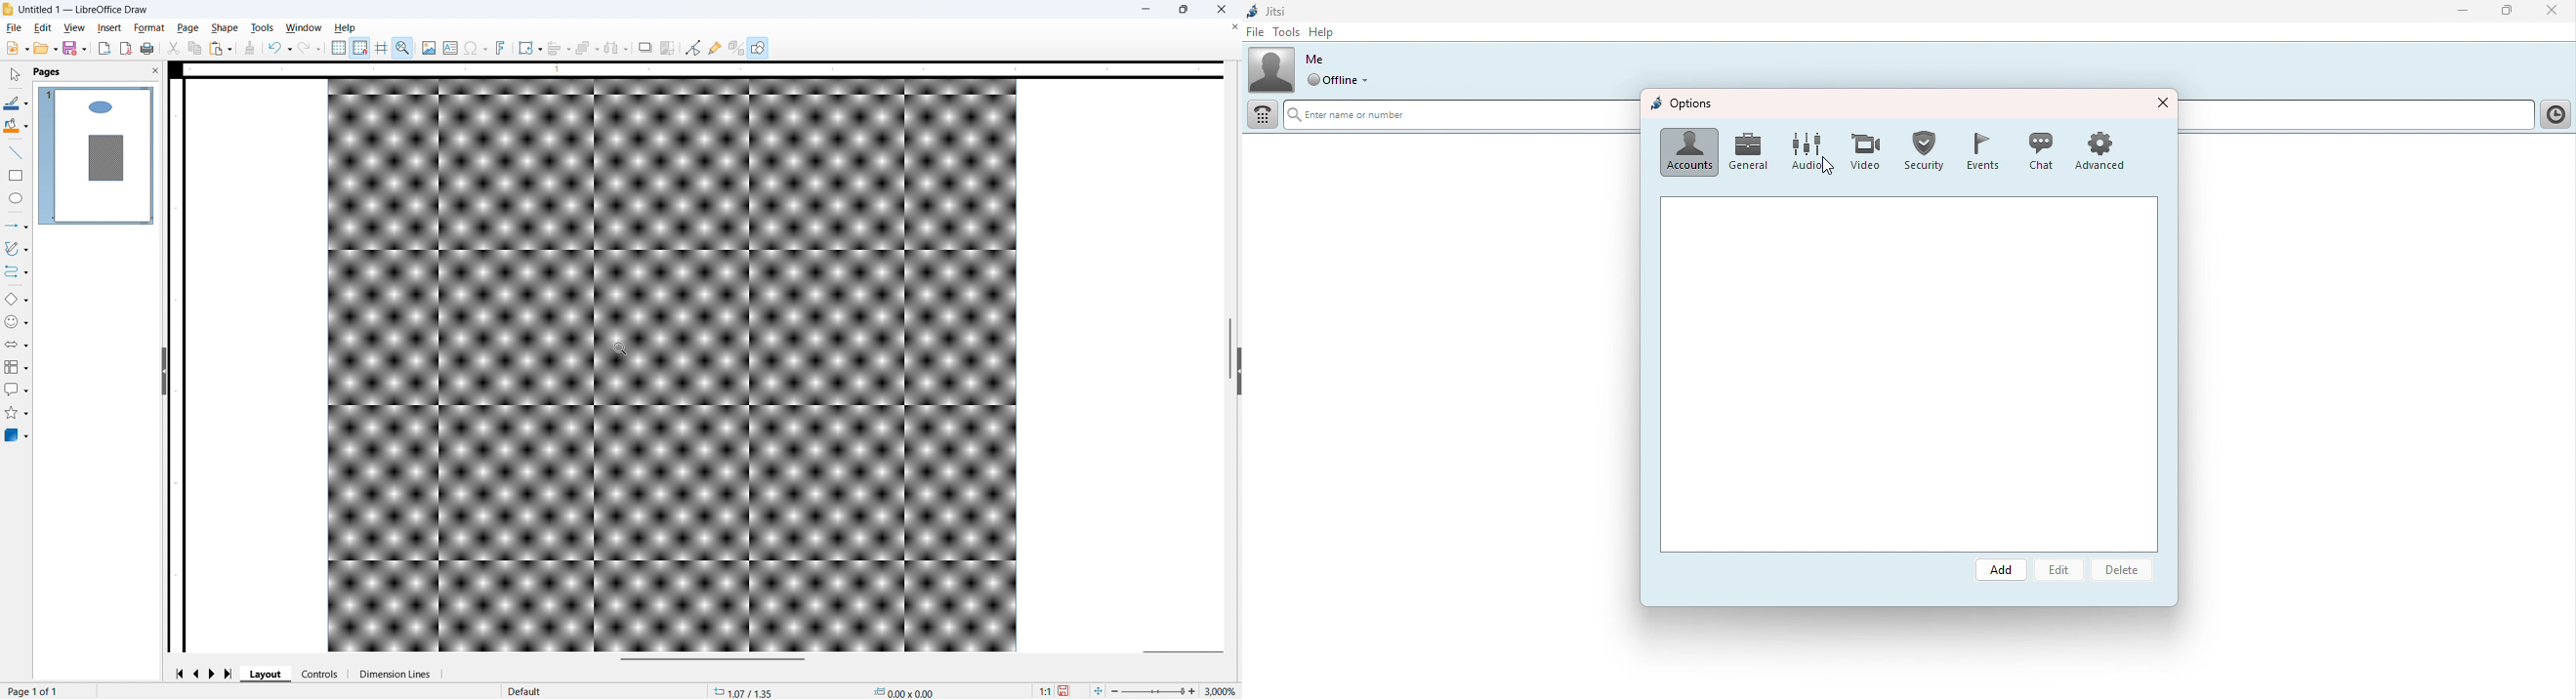 The height and width of the screenshot is (700, 2576). What do you see at coordinates (621, 349) in the screenshot?
I see `Cursor as zoom tool` at bounding box center [621, 349].